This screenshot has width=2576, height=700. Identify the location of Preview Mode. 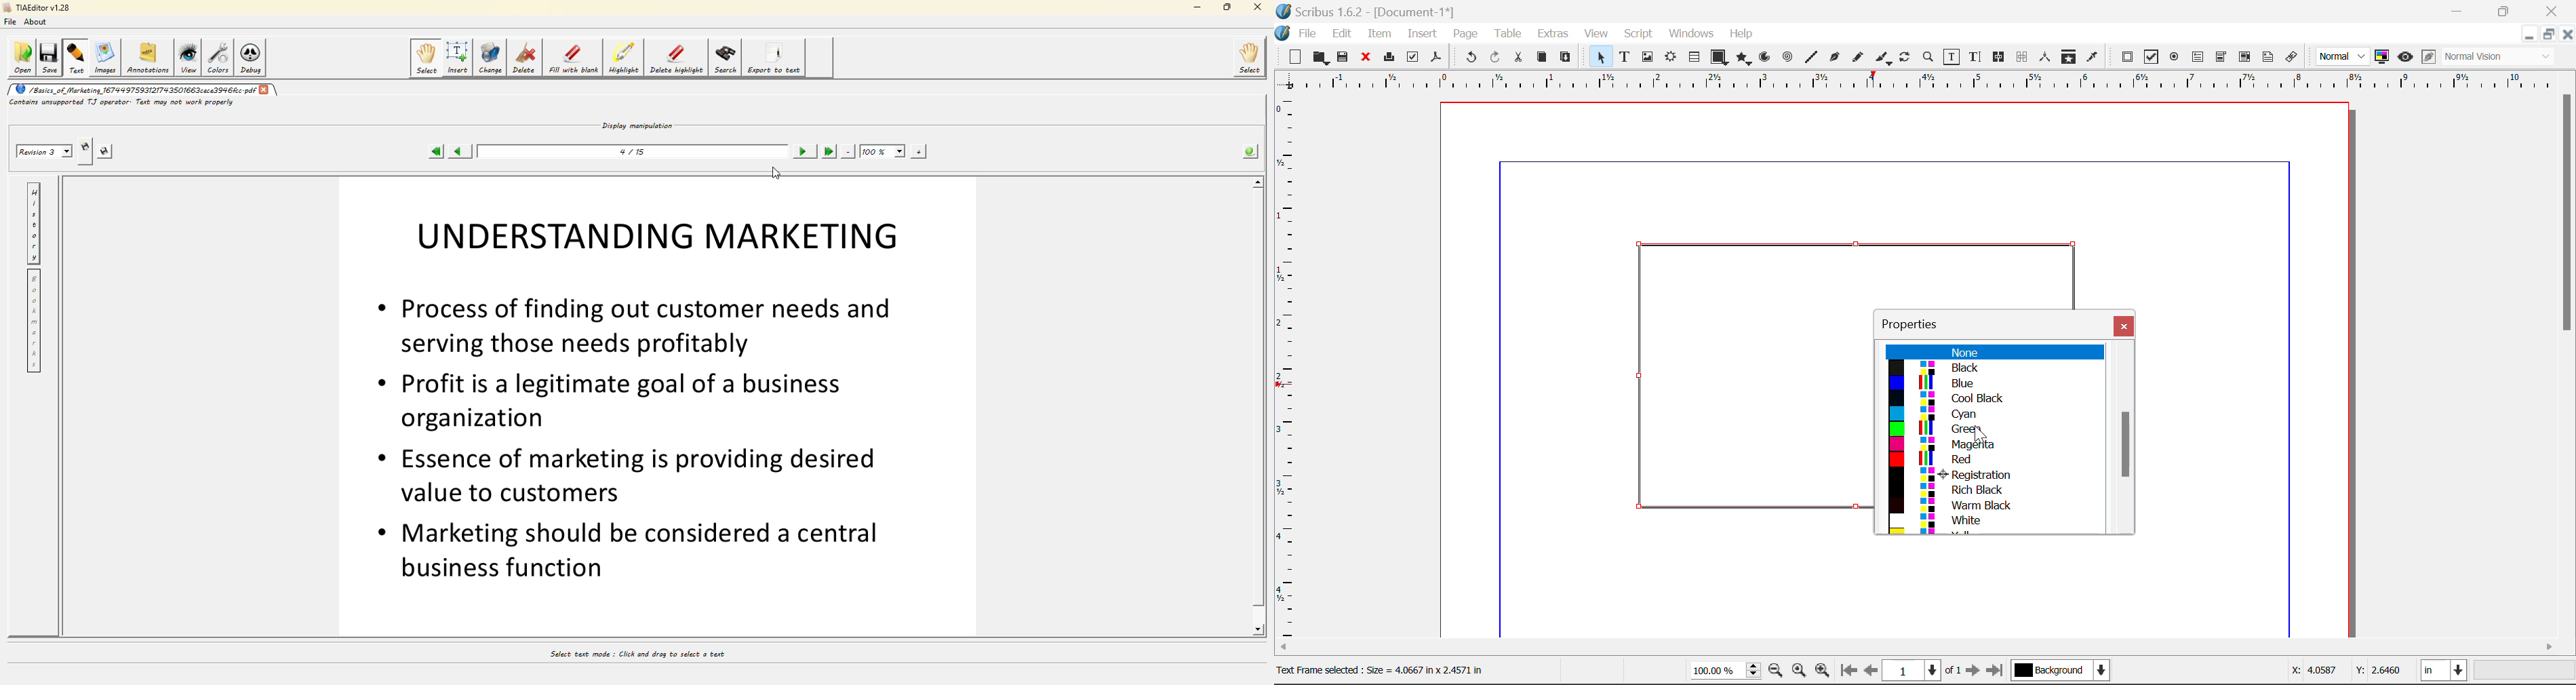
(2343, 57).